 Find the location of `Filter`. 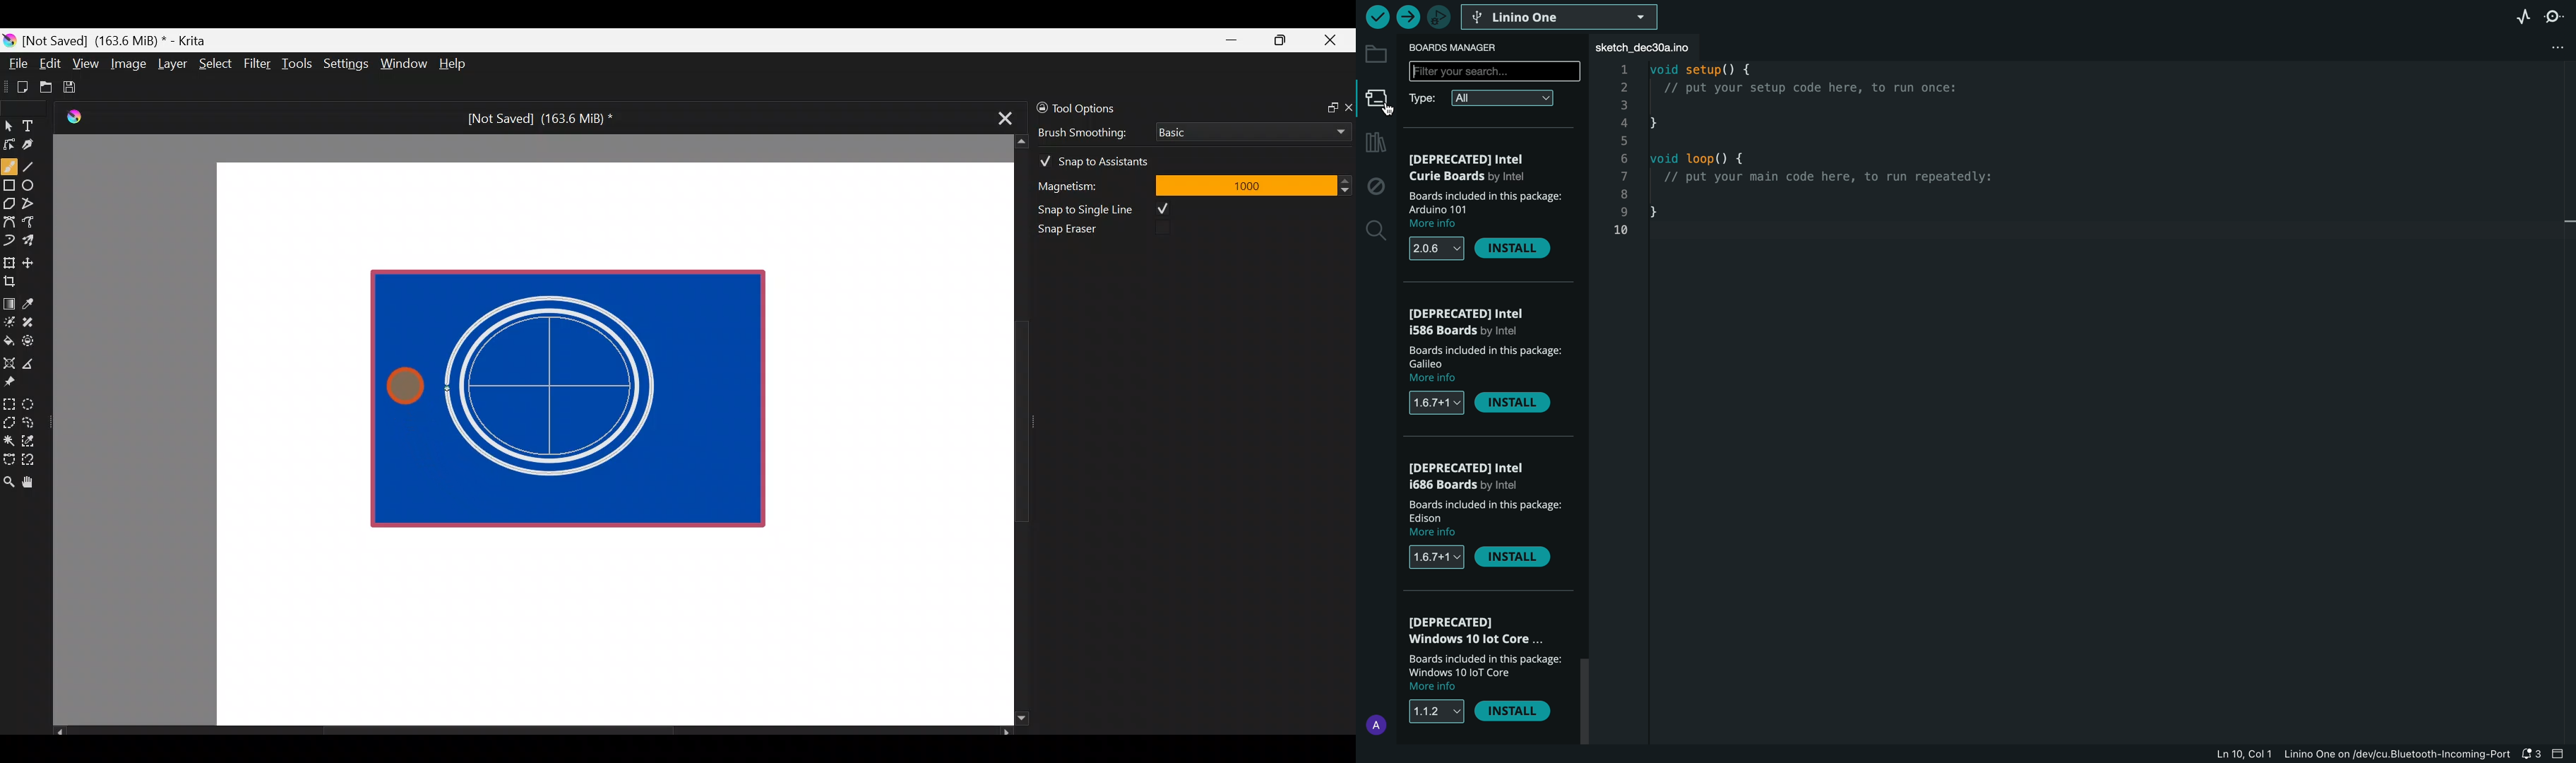

Filter is located at coordinates (258, 63).